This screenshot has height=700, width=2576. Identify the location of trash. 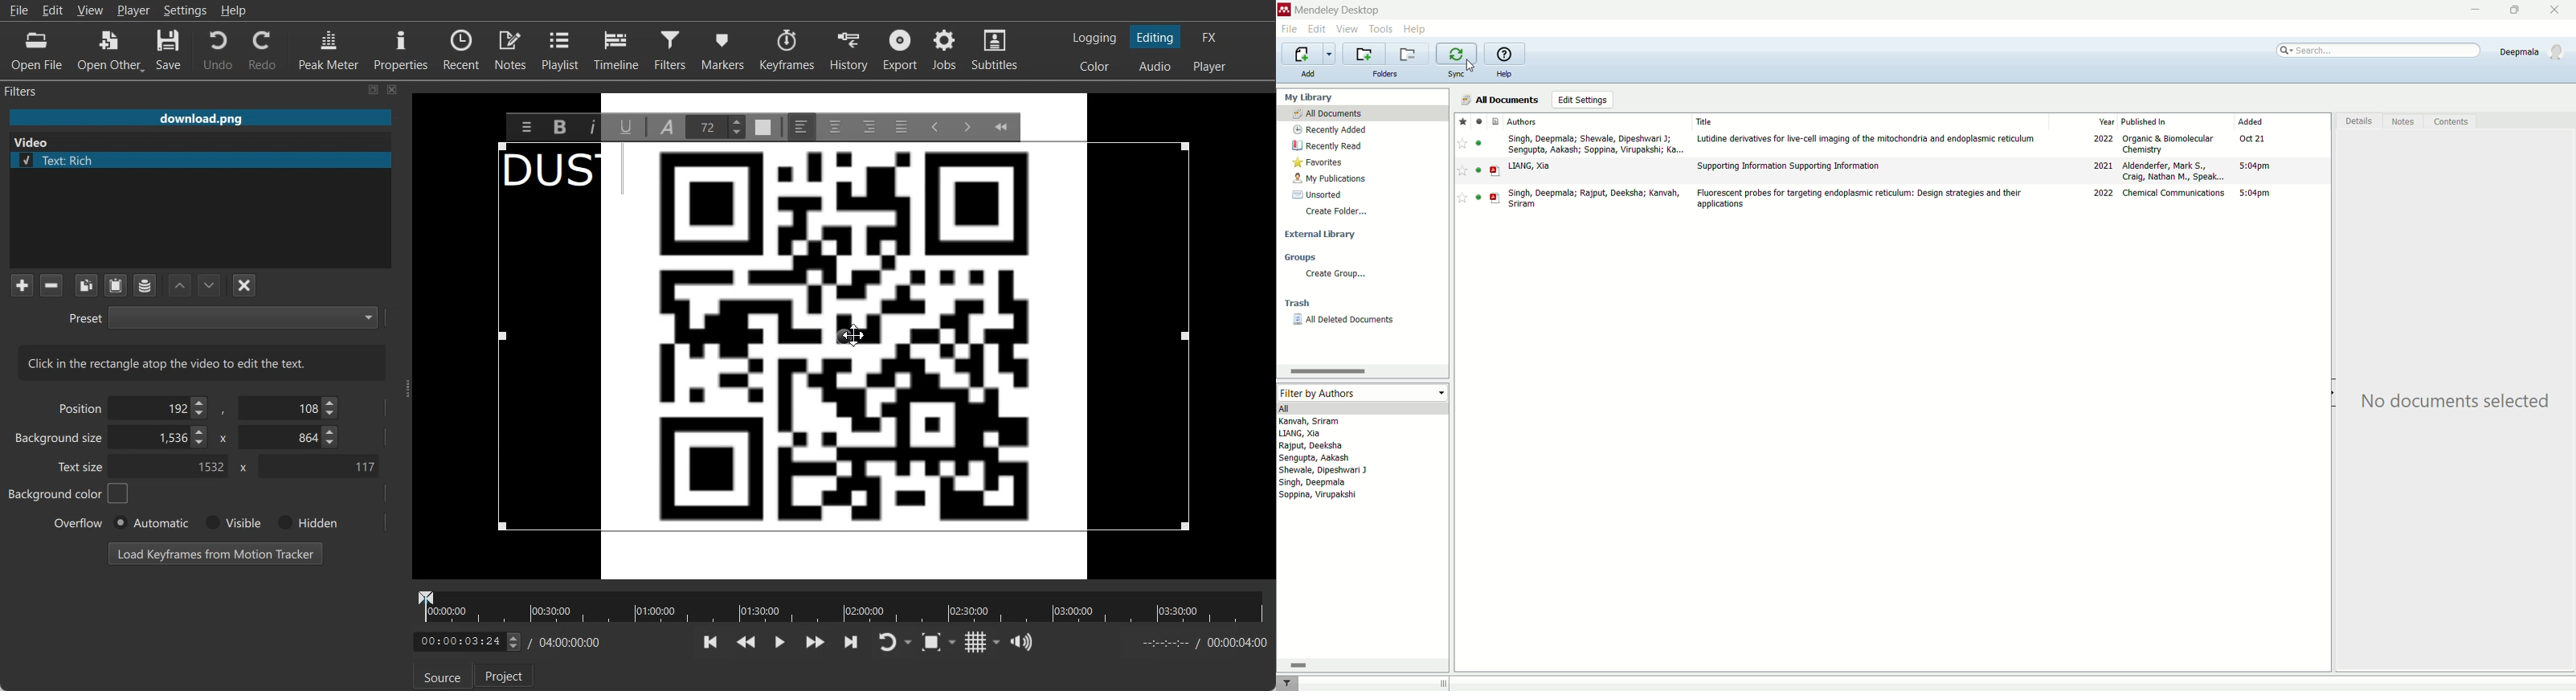
(1297, 302).